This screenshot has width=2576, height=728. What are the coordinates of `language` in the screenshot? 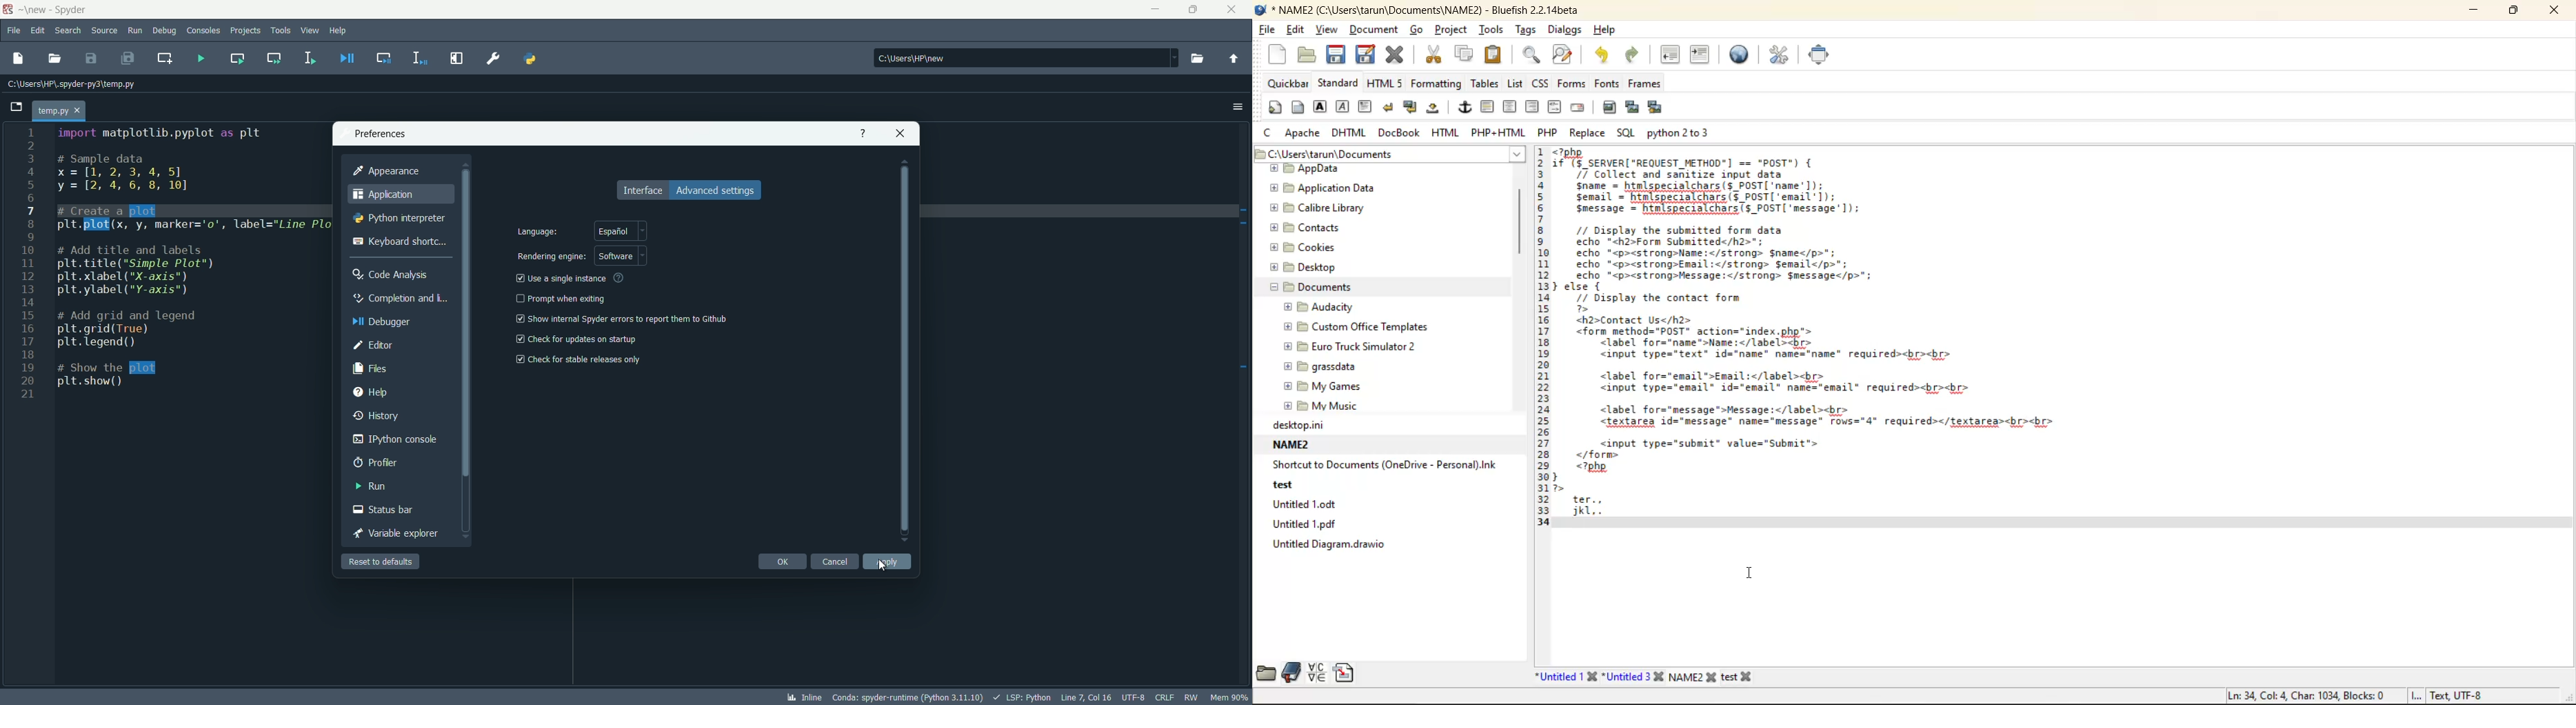 It's located at (537, 232).